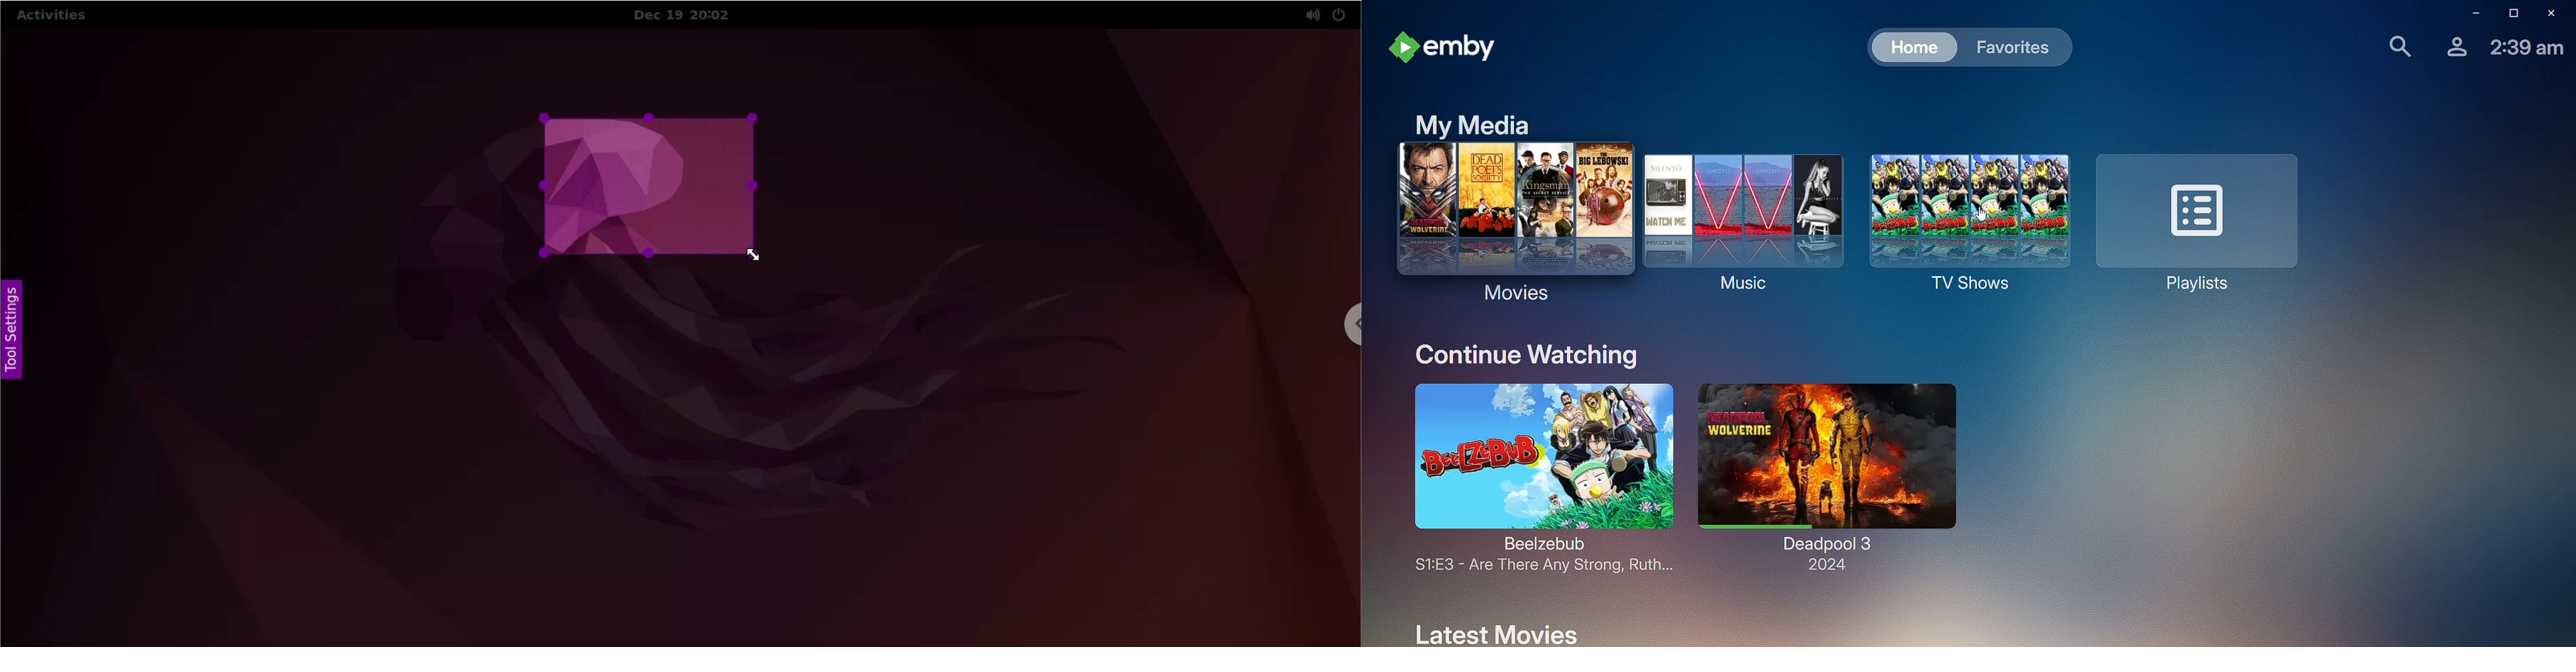 Image resolution: width=2576 pixels, height=672 pixels. I want to click on cursor, so click(1985, 215).